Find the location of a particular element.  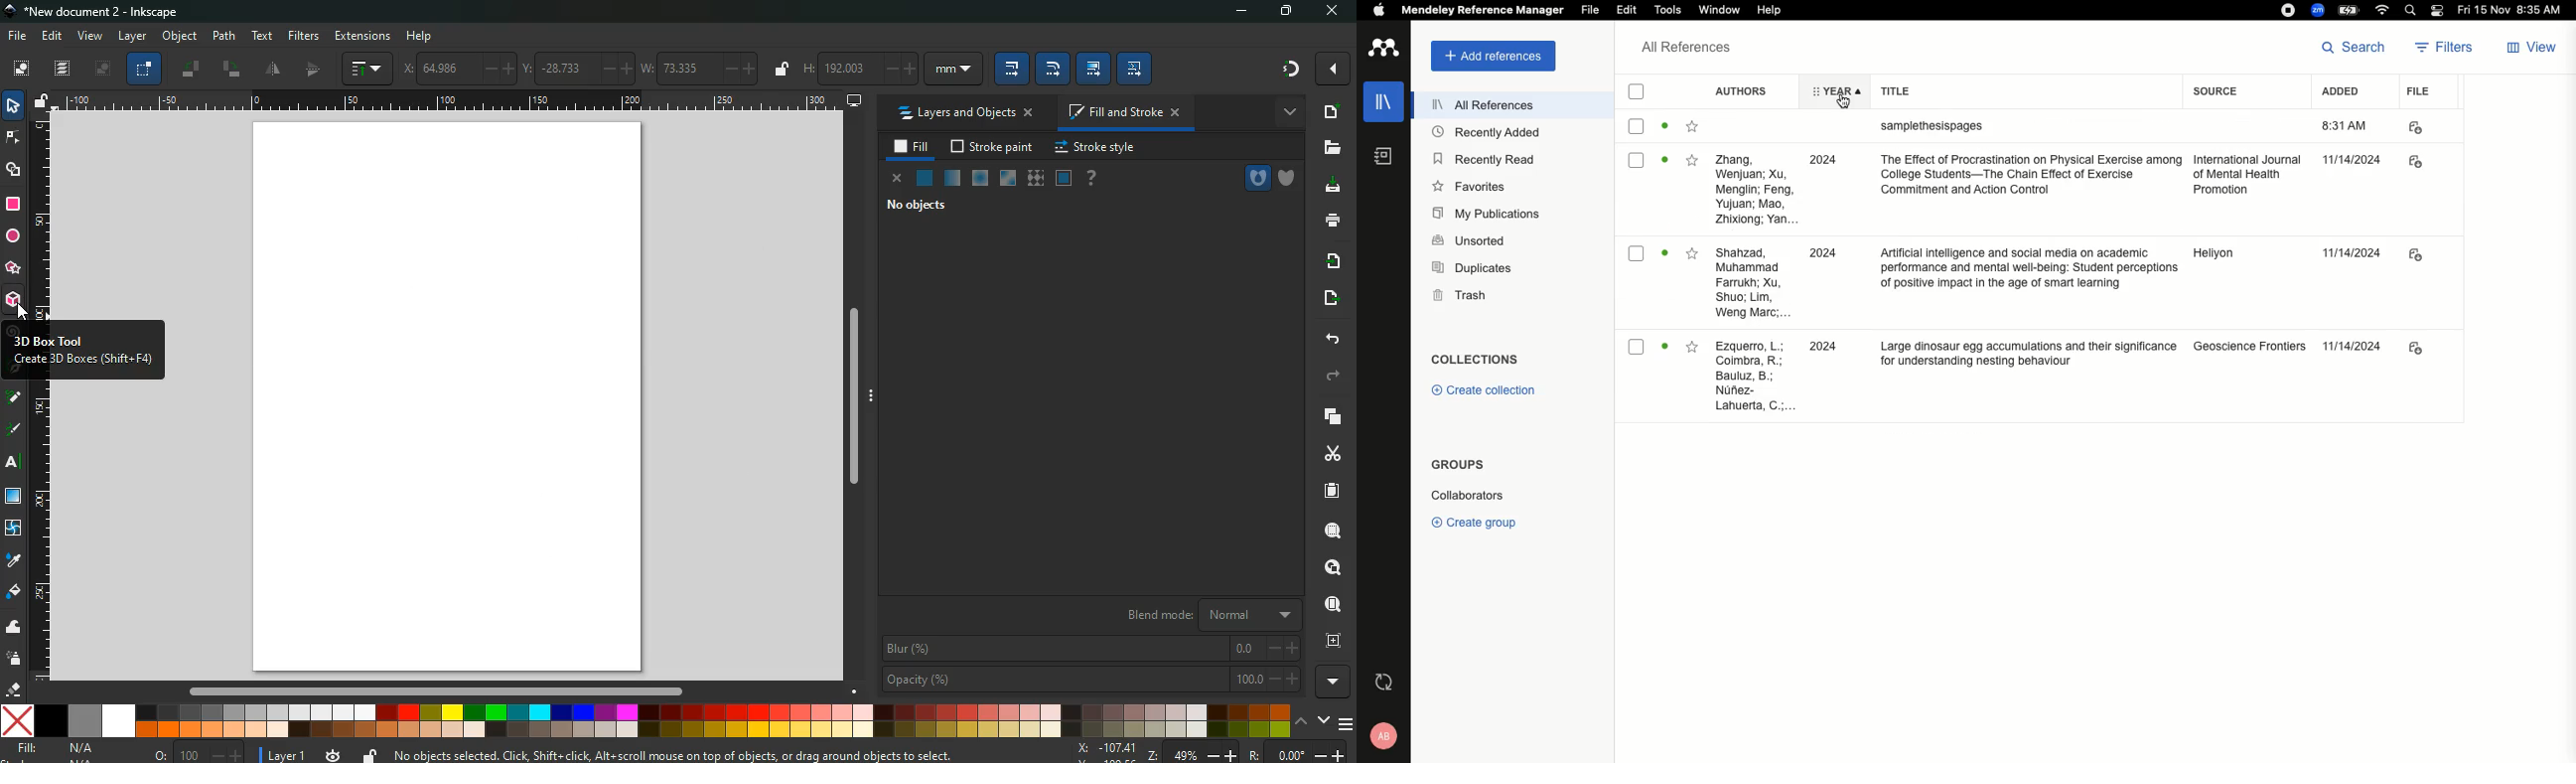

Internet is located at coordinates (2384, 10).